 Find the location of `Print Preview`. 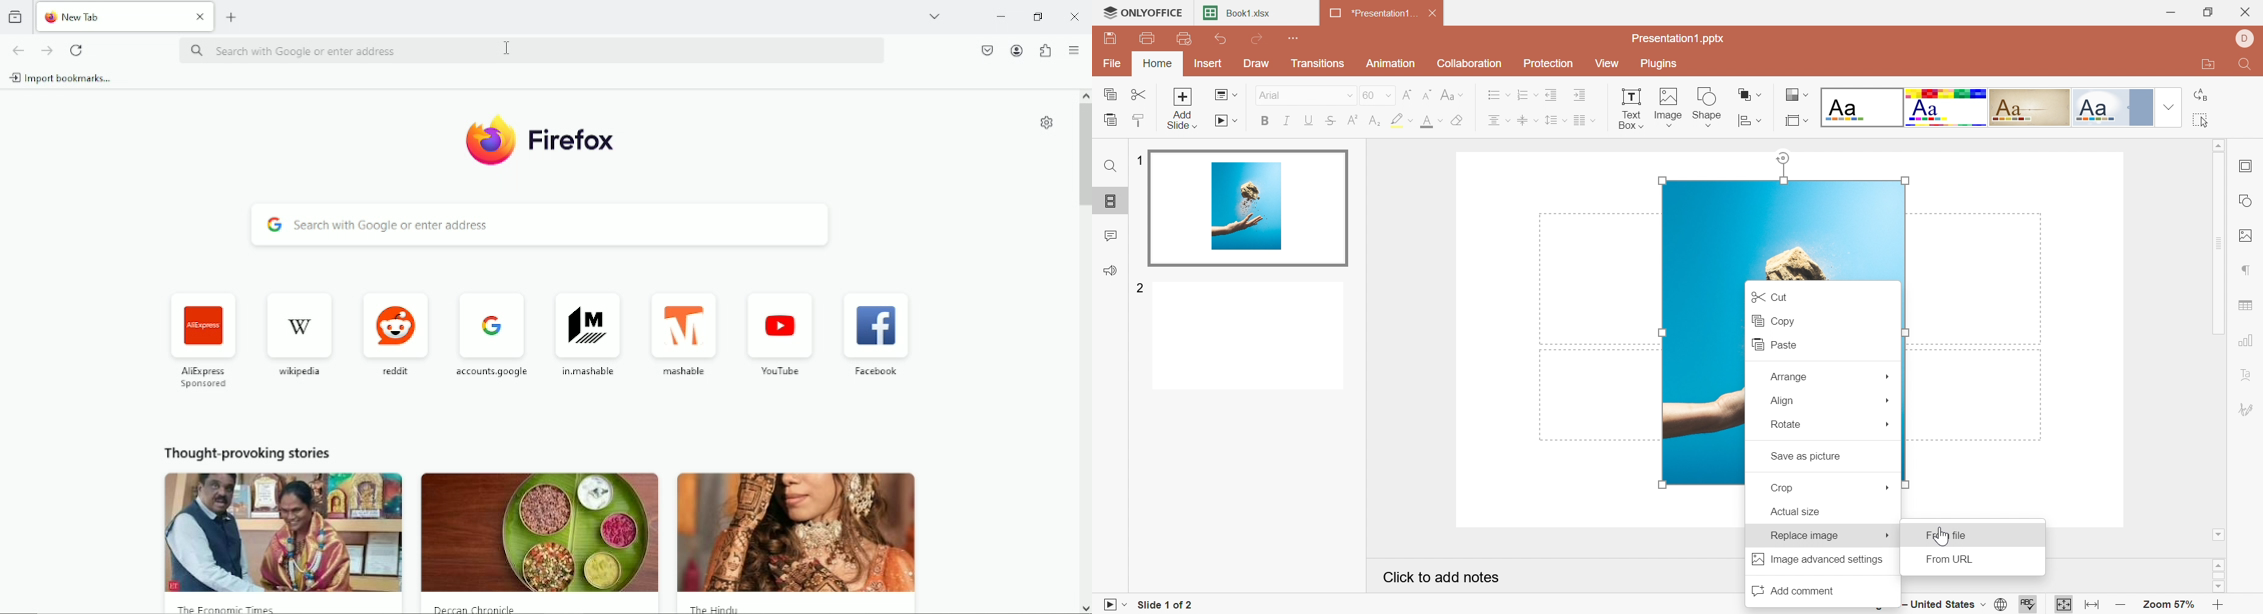

Print Preview is located at coordinates (1184, 38).